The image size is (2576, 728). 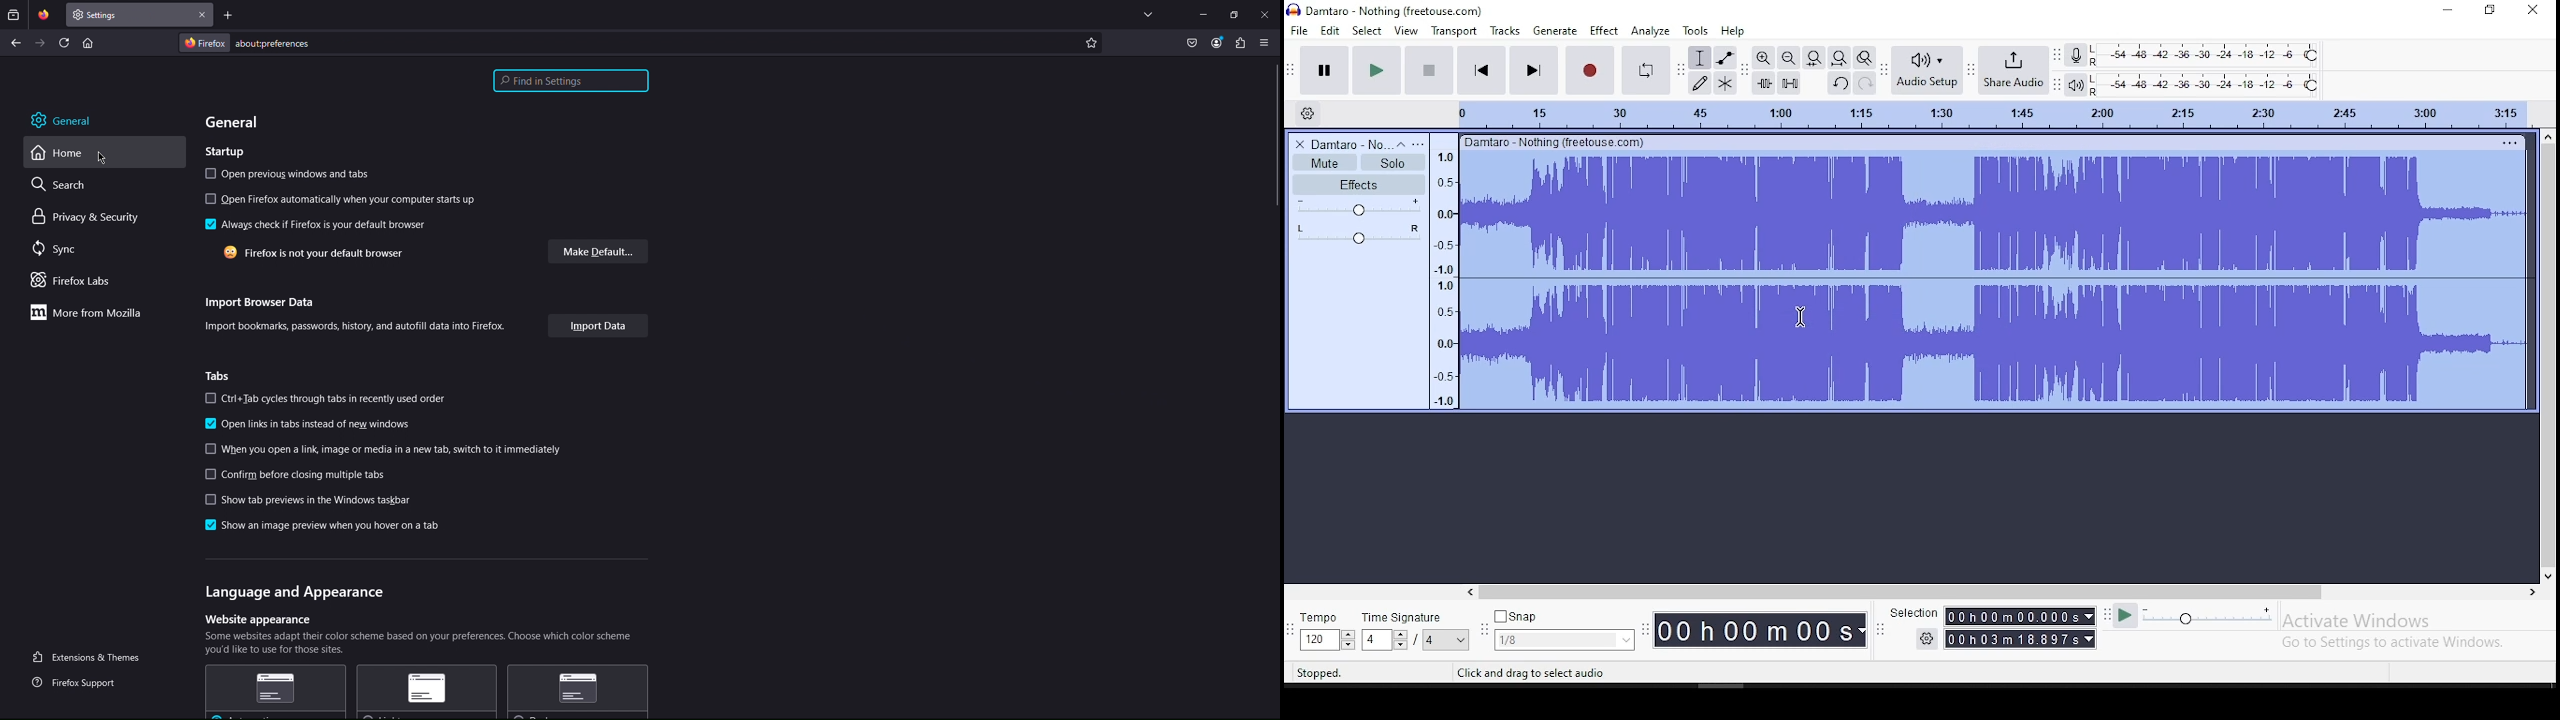 What do you see at coordinates (1358, 185) in the screenshot?
I see `effects` at bounding box center [1358, 185].